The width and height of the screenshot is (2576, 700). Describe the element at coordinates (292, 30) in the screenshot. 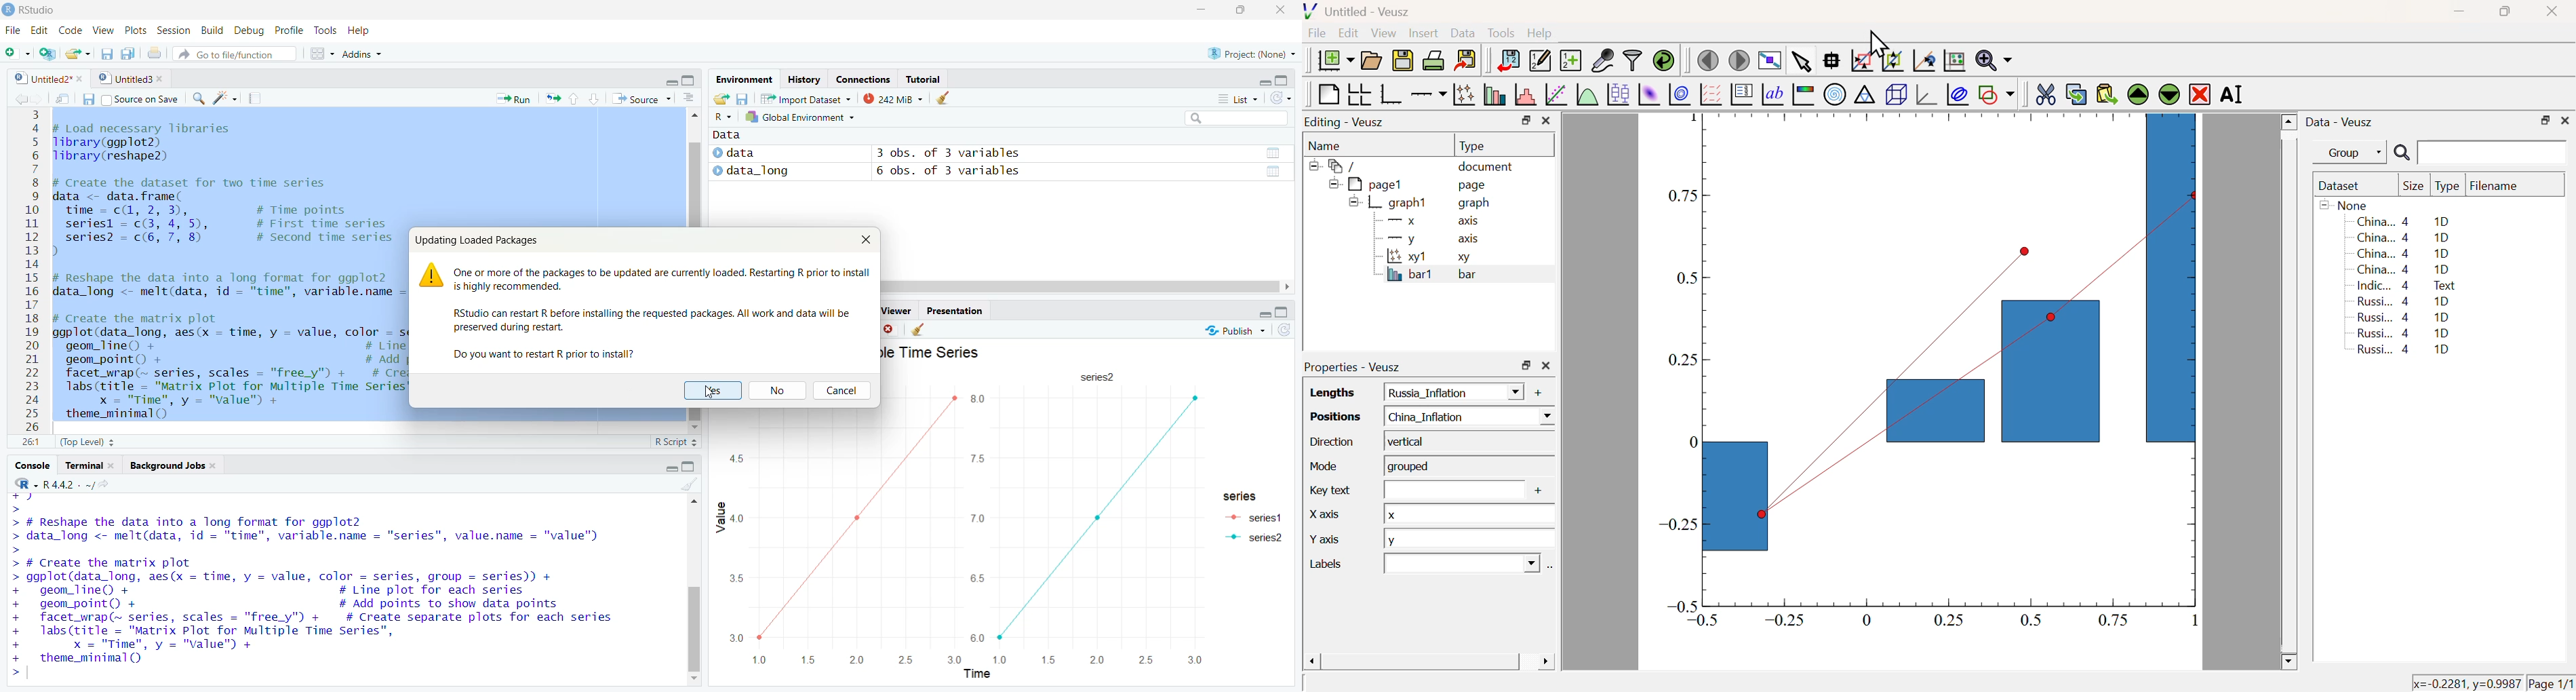

I see `Profile` at that location.